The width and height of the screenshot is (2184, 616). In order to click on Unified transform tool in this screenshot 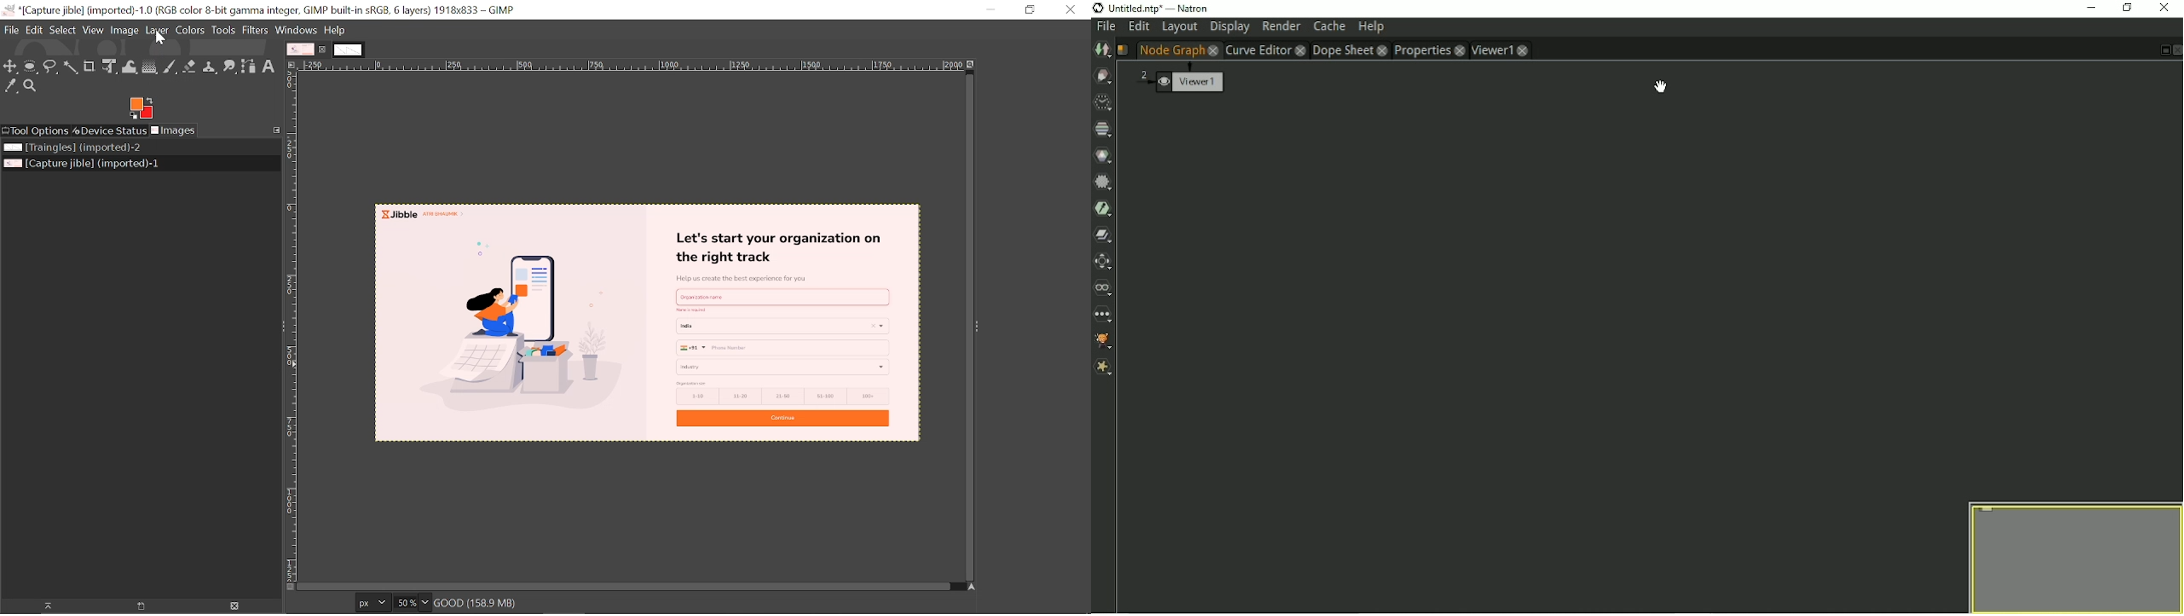, I will do `click(109, 67)`.